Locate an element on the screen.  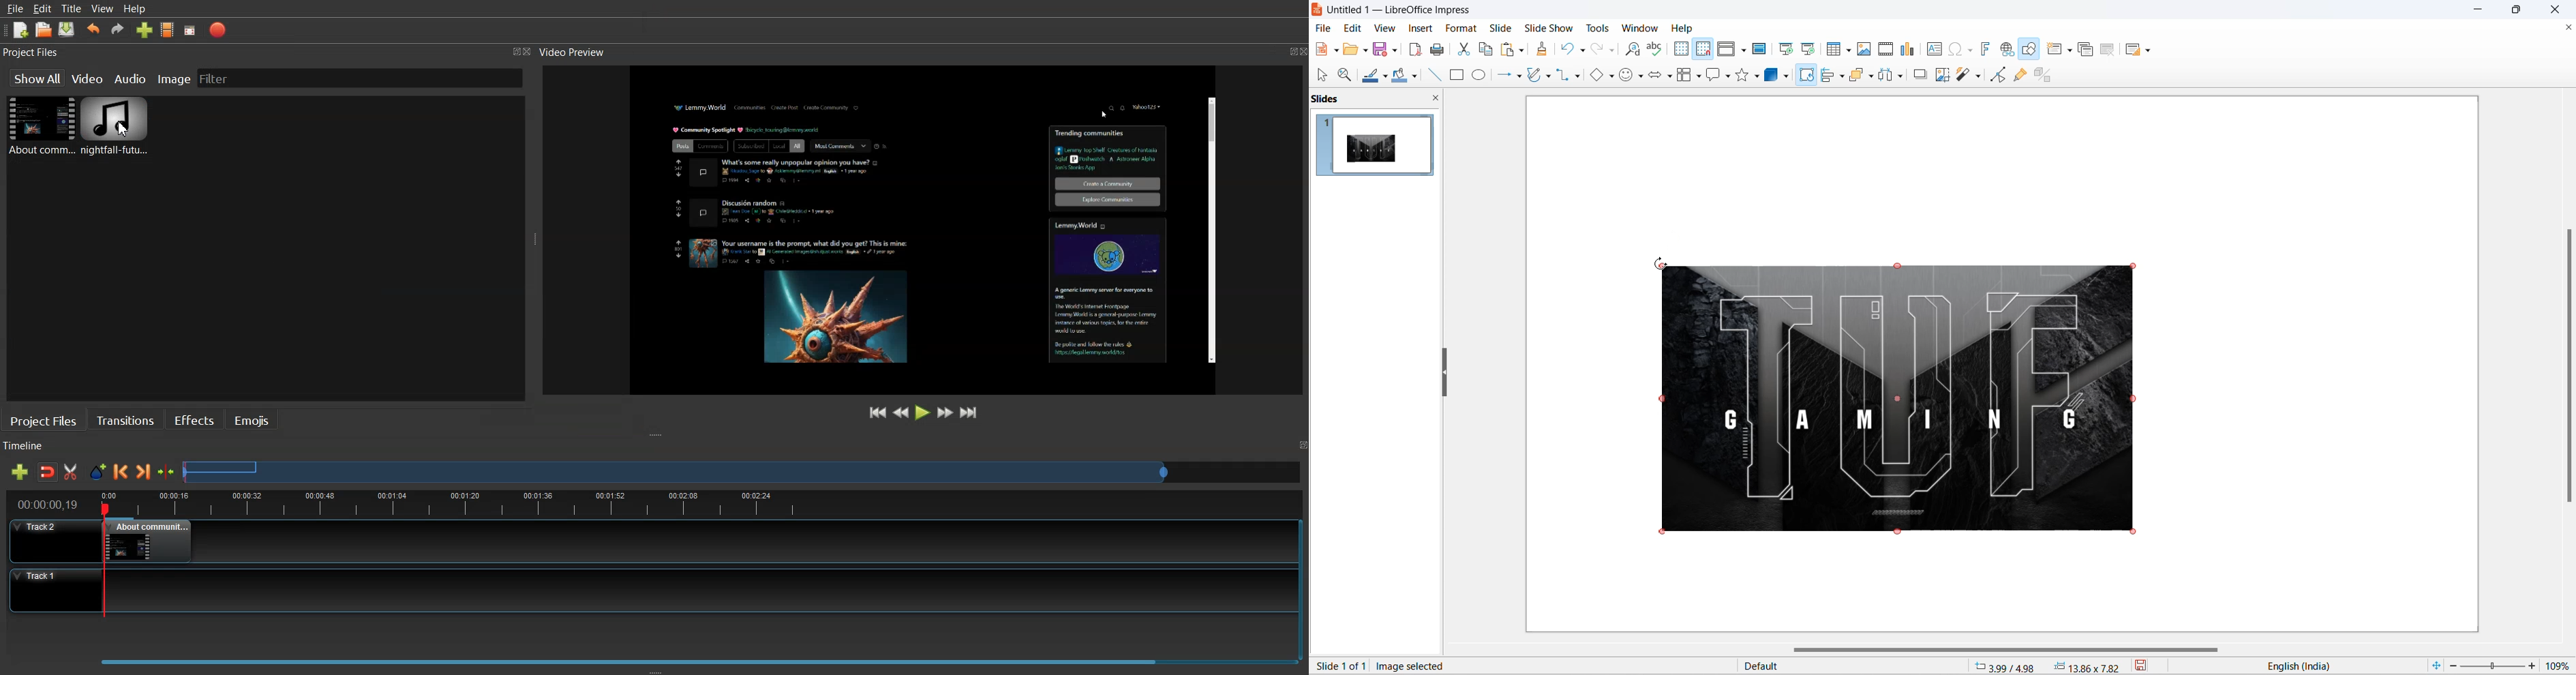
help is located at coordinates (1683, 28).